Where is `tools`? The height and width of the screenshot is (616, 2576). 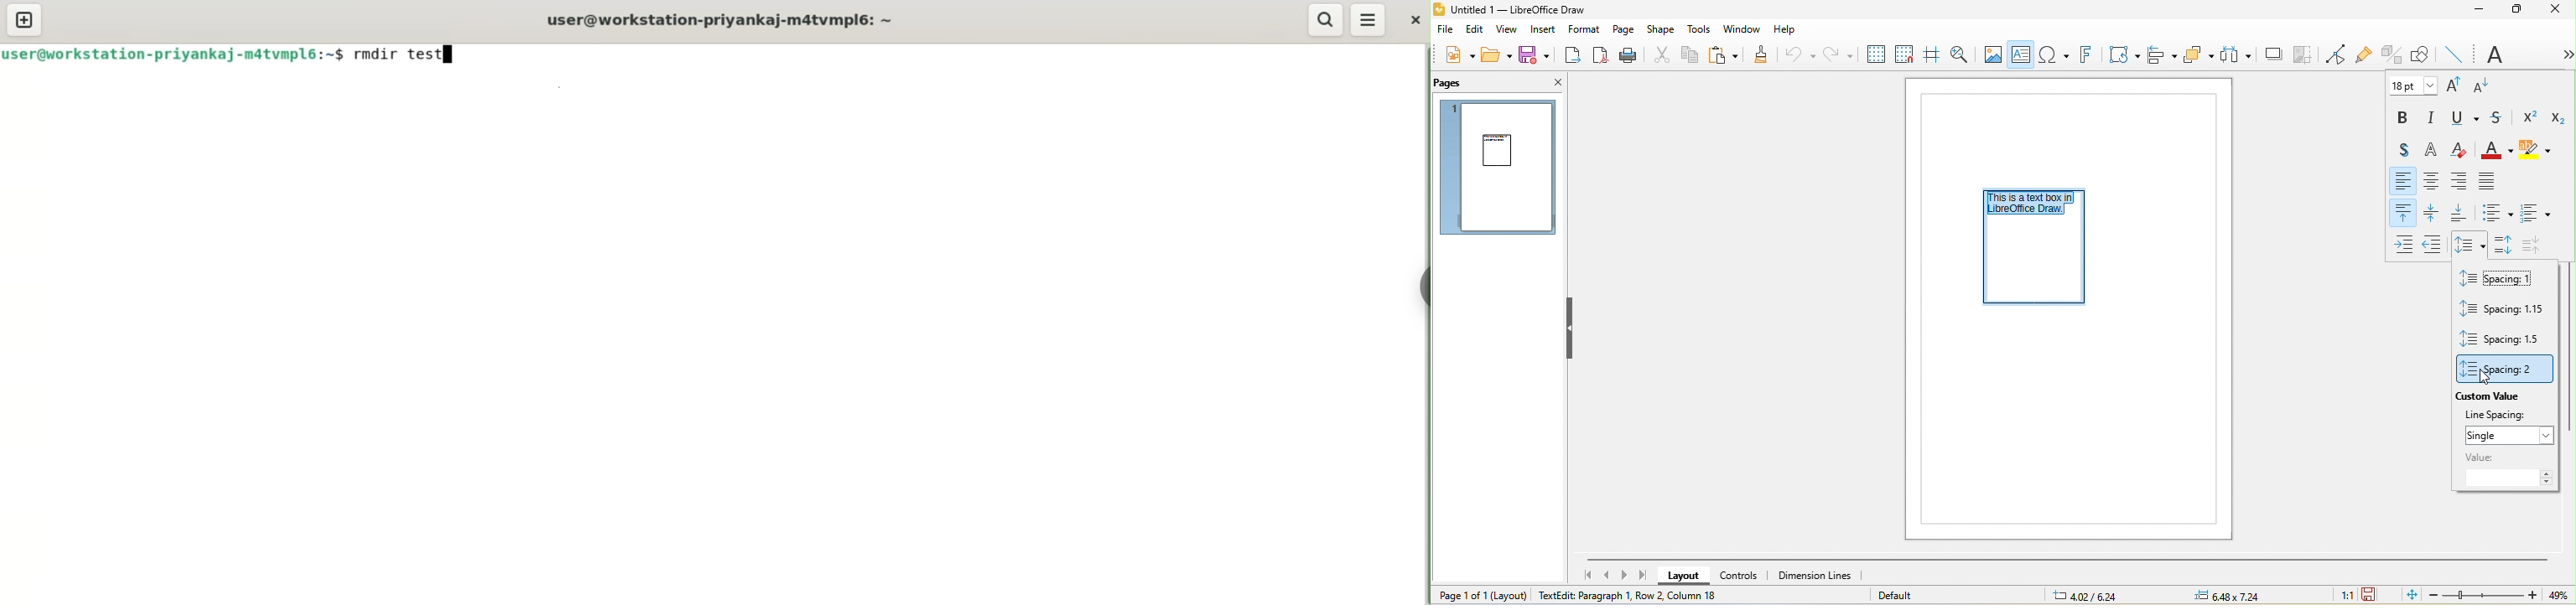 tools is located at coordinates (1699, 30).